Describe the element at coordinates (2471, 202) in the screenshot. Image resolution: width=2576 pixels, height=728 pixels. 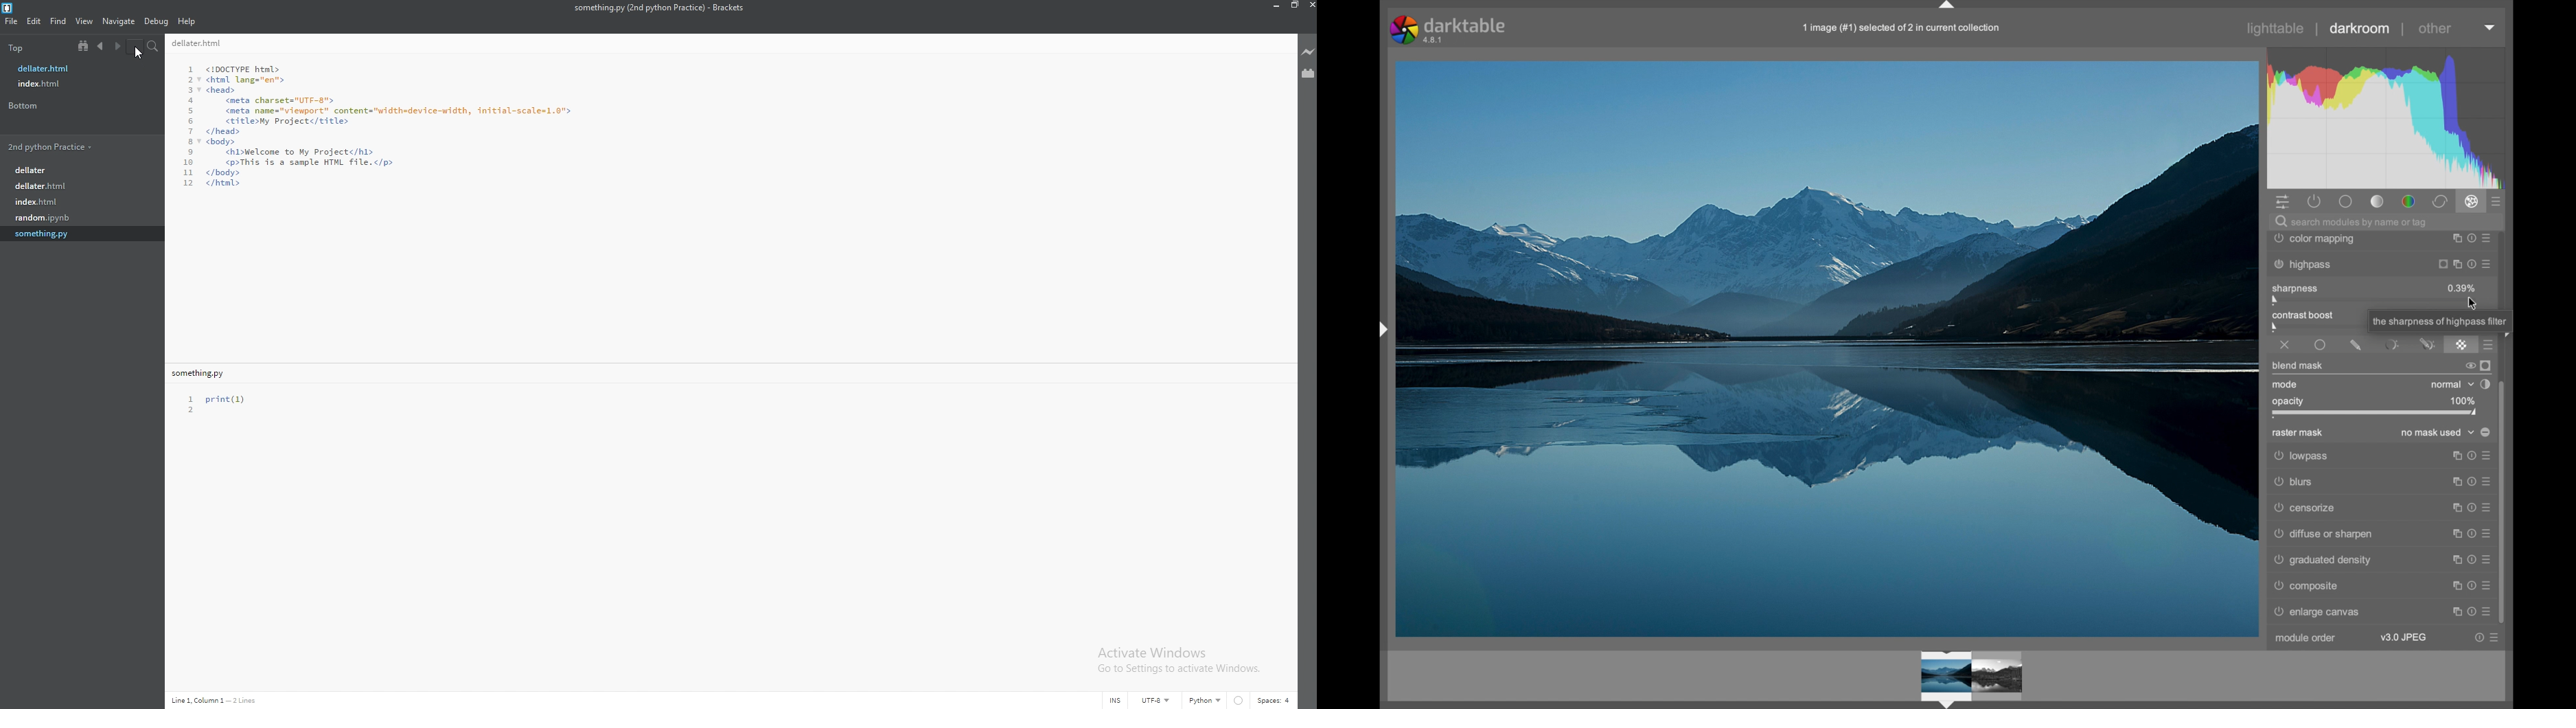
I see `effect` at that location.